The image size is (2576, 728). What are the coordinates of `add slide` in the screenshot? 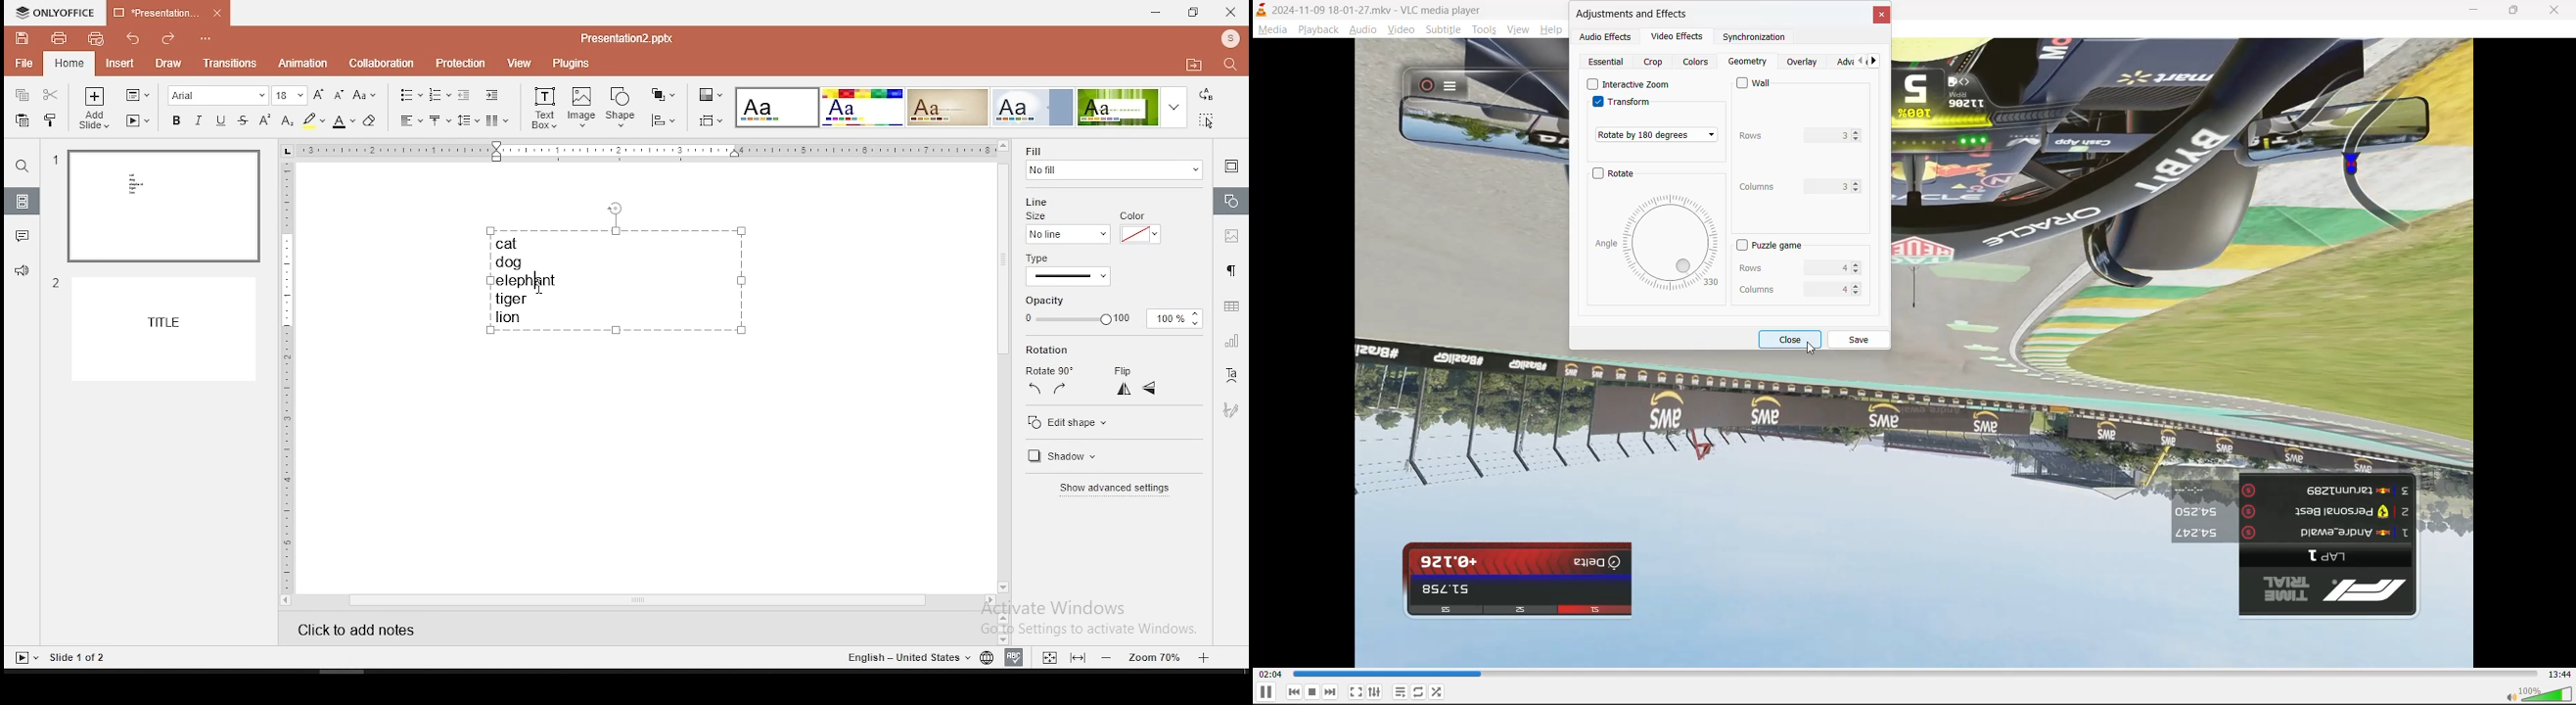 It's located at (92, 108).